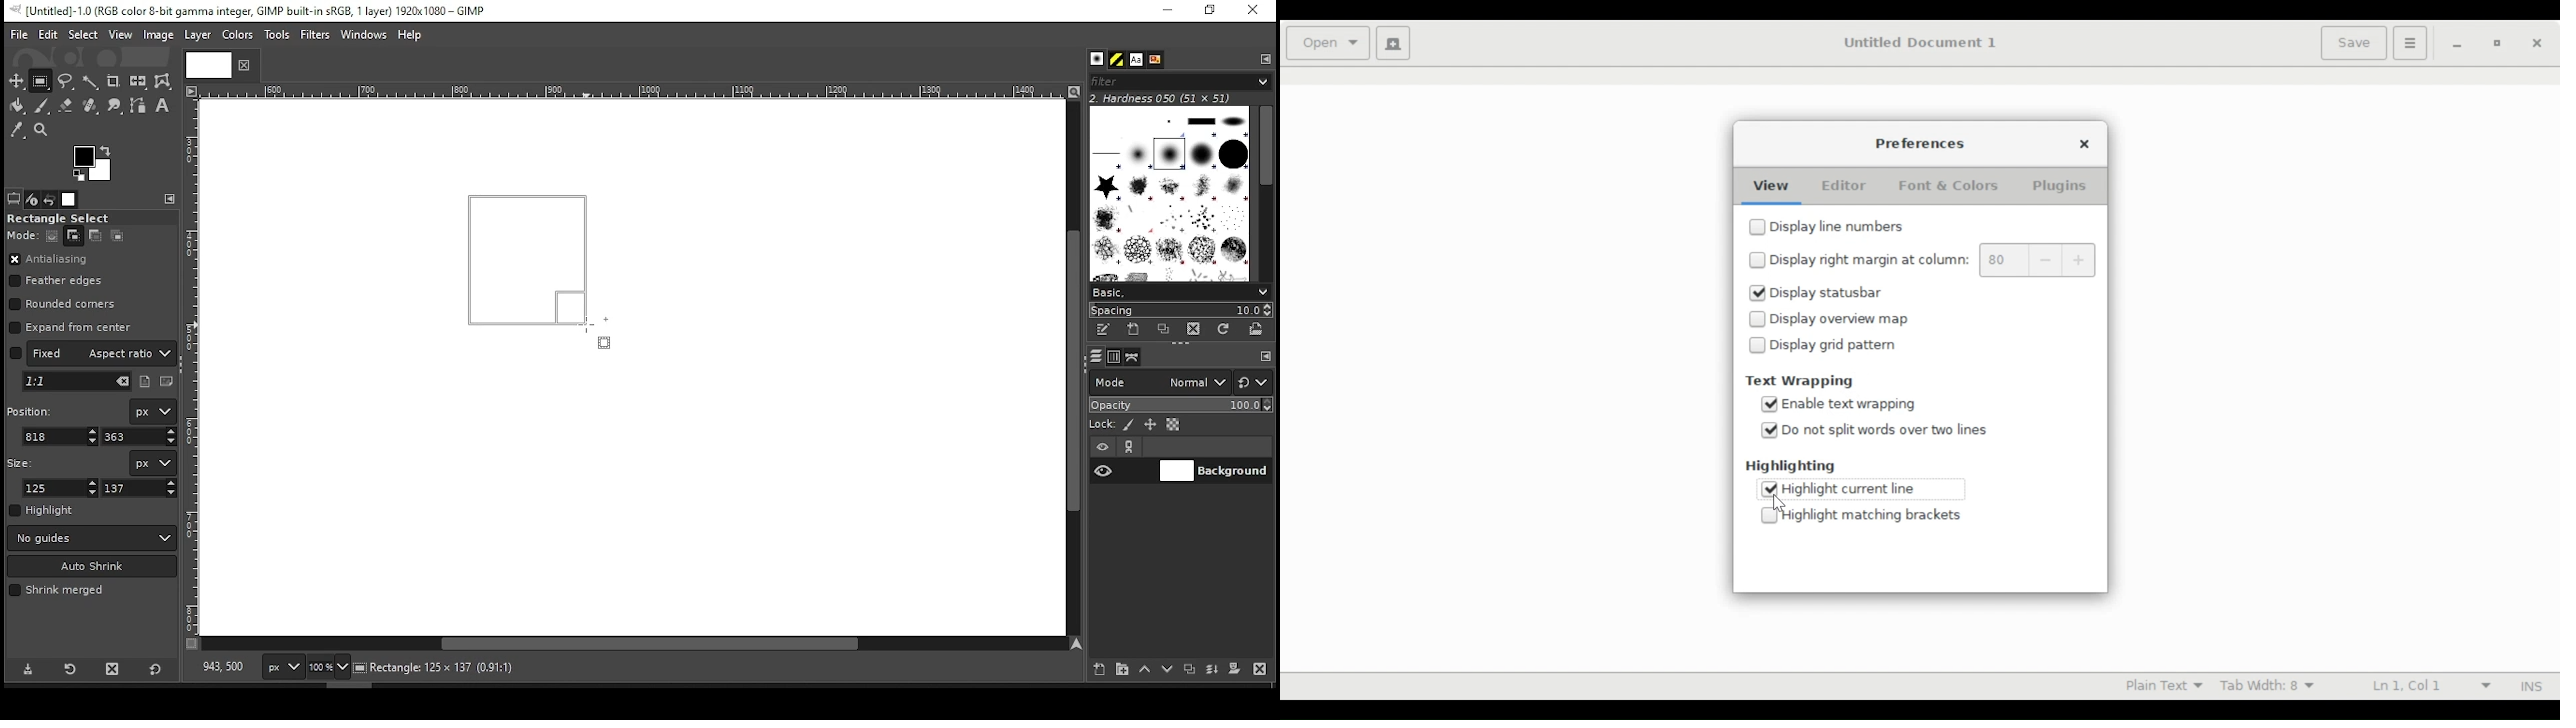 The width and height of the screenshot is (2576, 728). Describe the element at coordinates (1949, 188) in the screenshot. I see `Font & Color` at that location.